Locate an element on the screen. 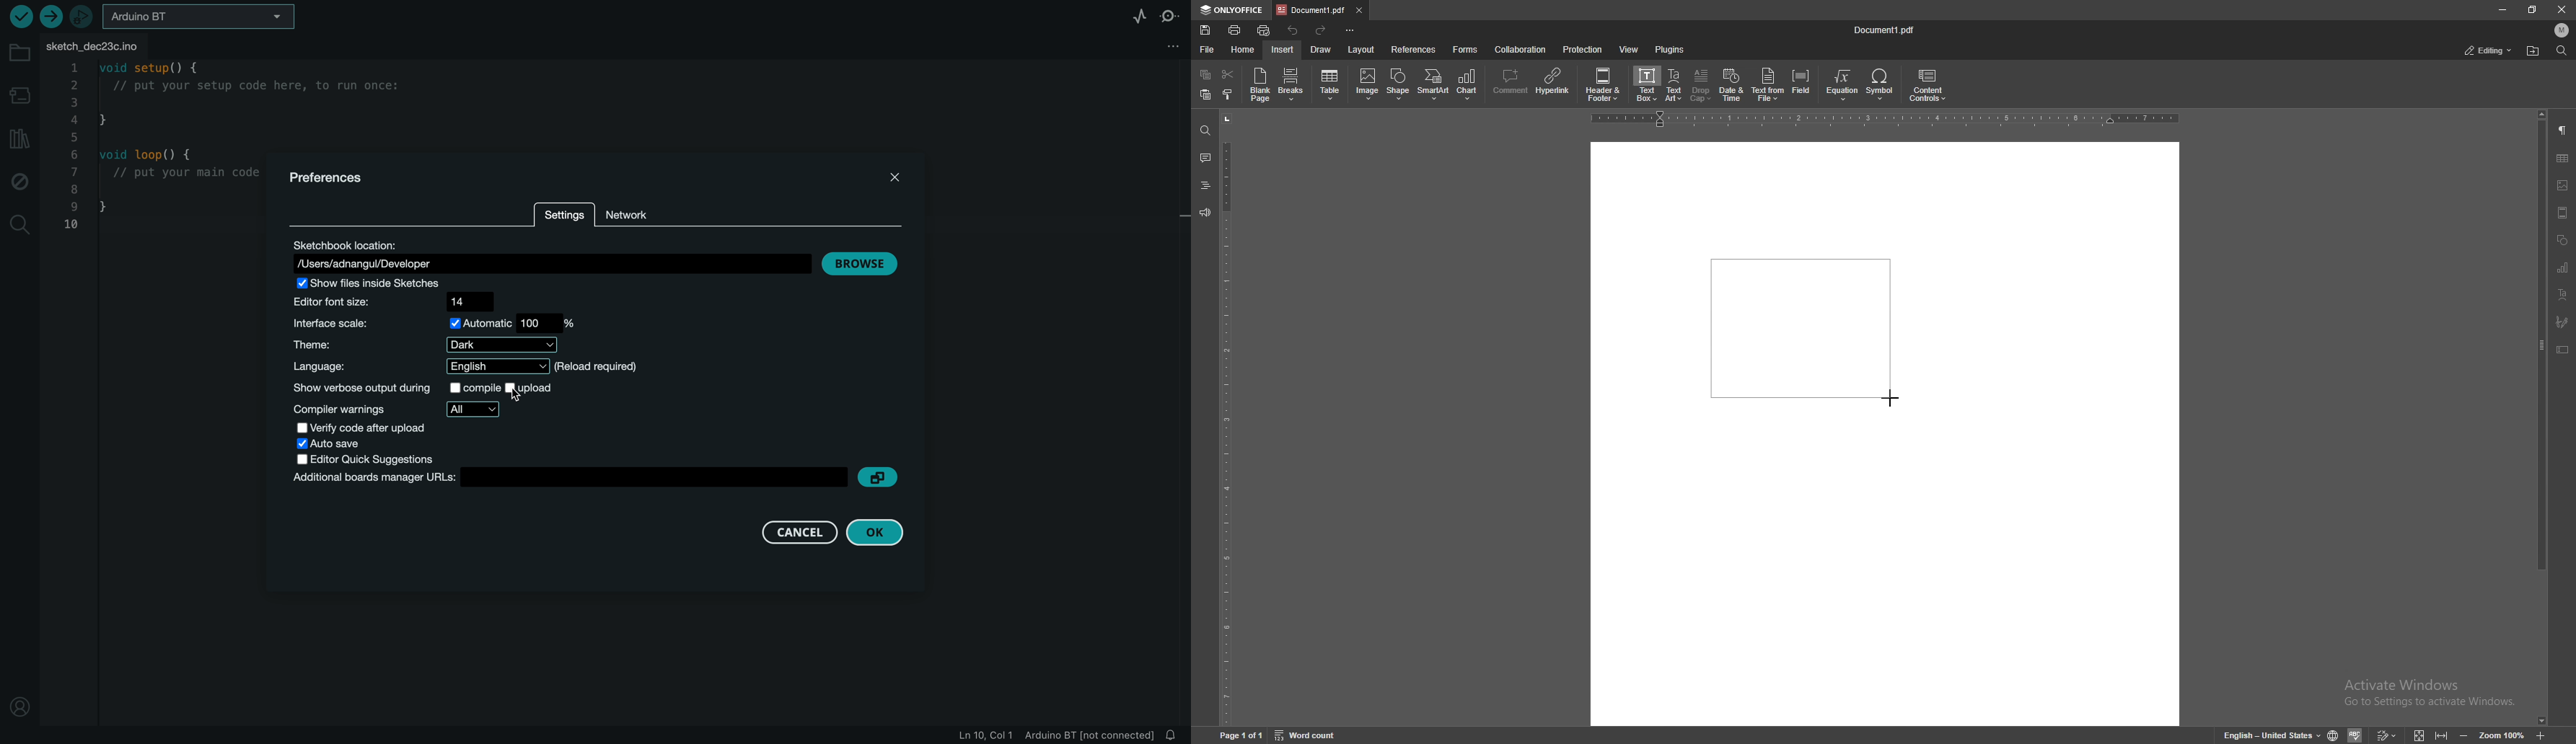 The width and height of the screenshot is (2576, 756). shape is located at coordinates (1399, 84).